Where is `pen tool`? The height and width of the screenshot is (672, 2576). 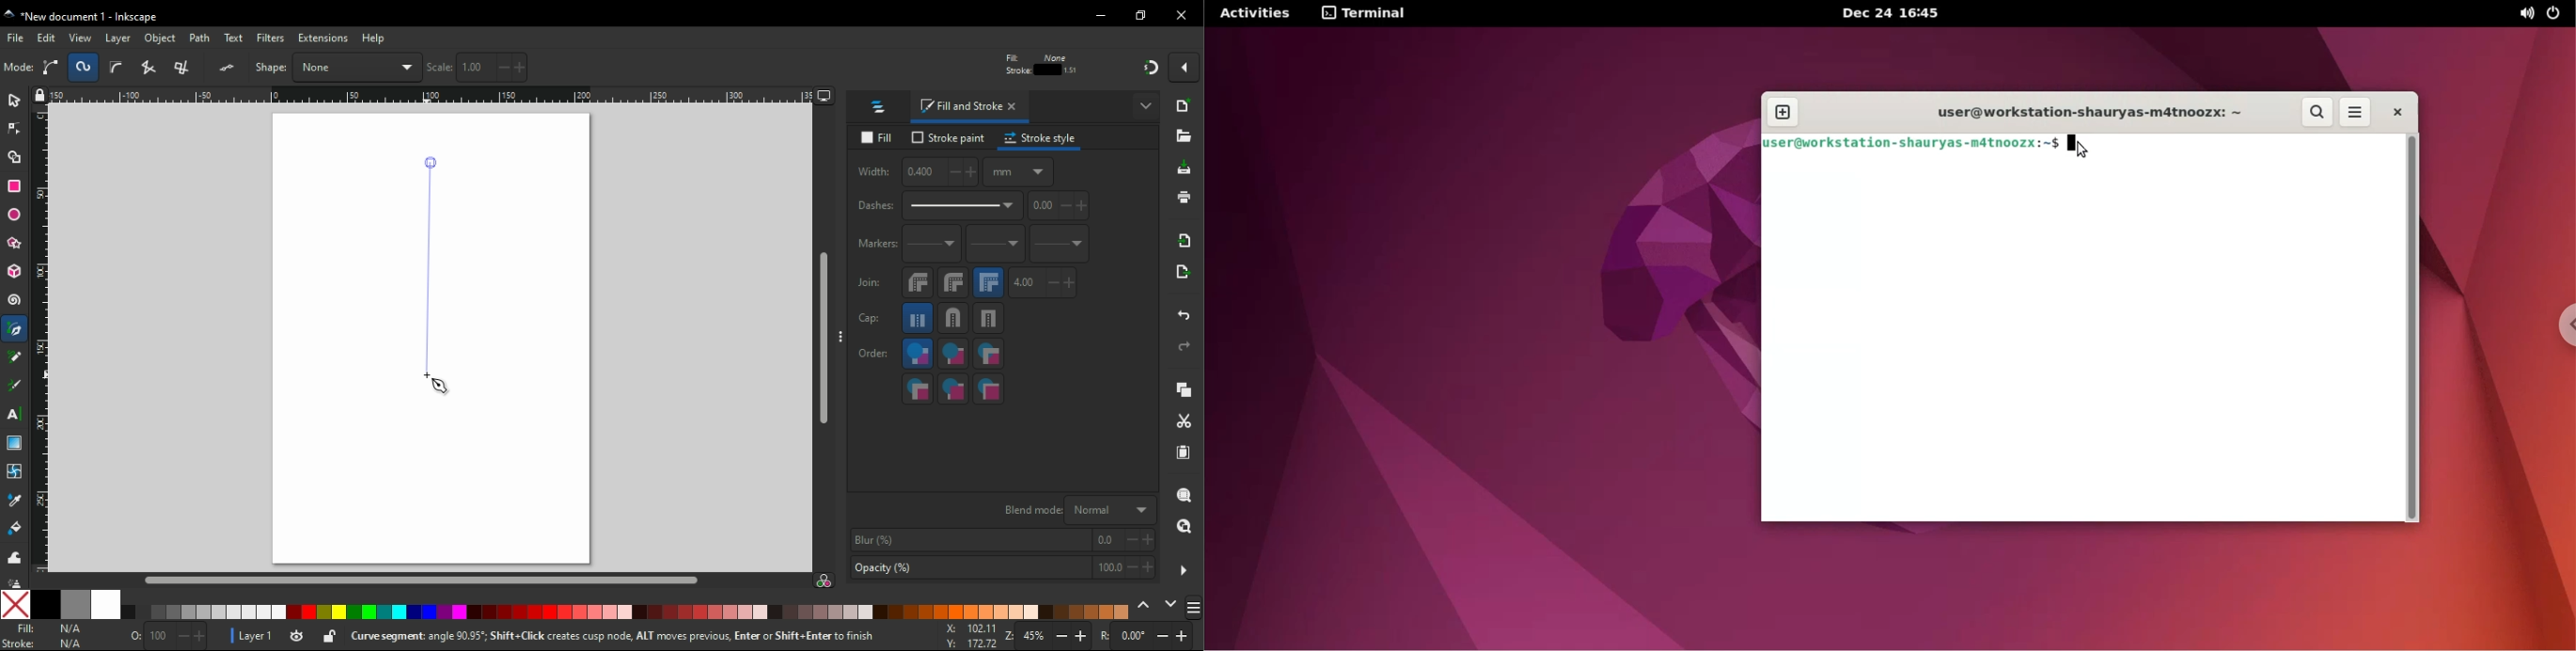
pen tool is located at coordinates (16, 330).